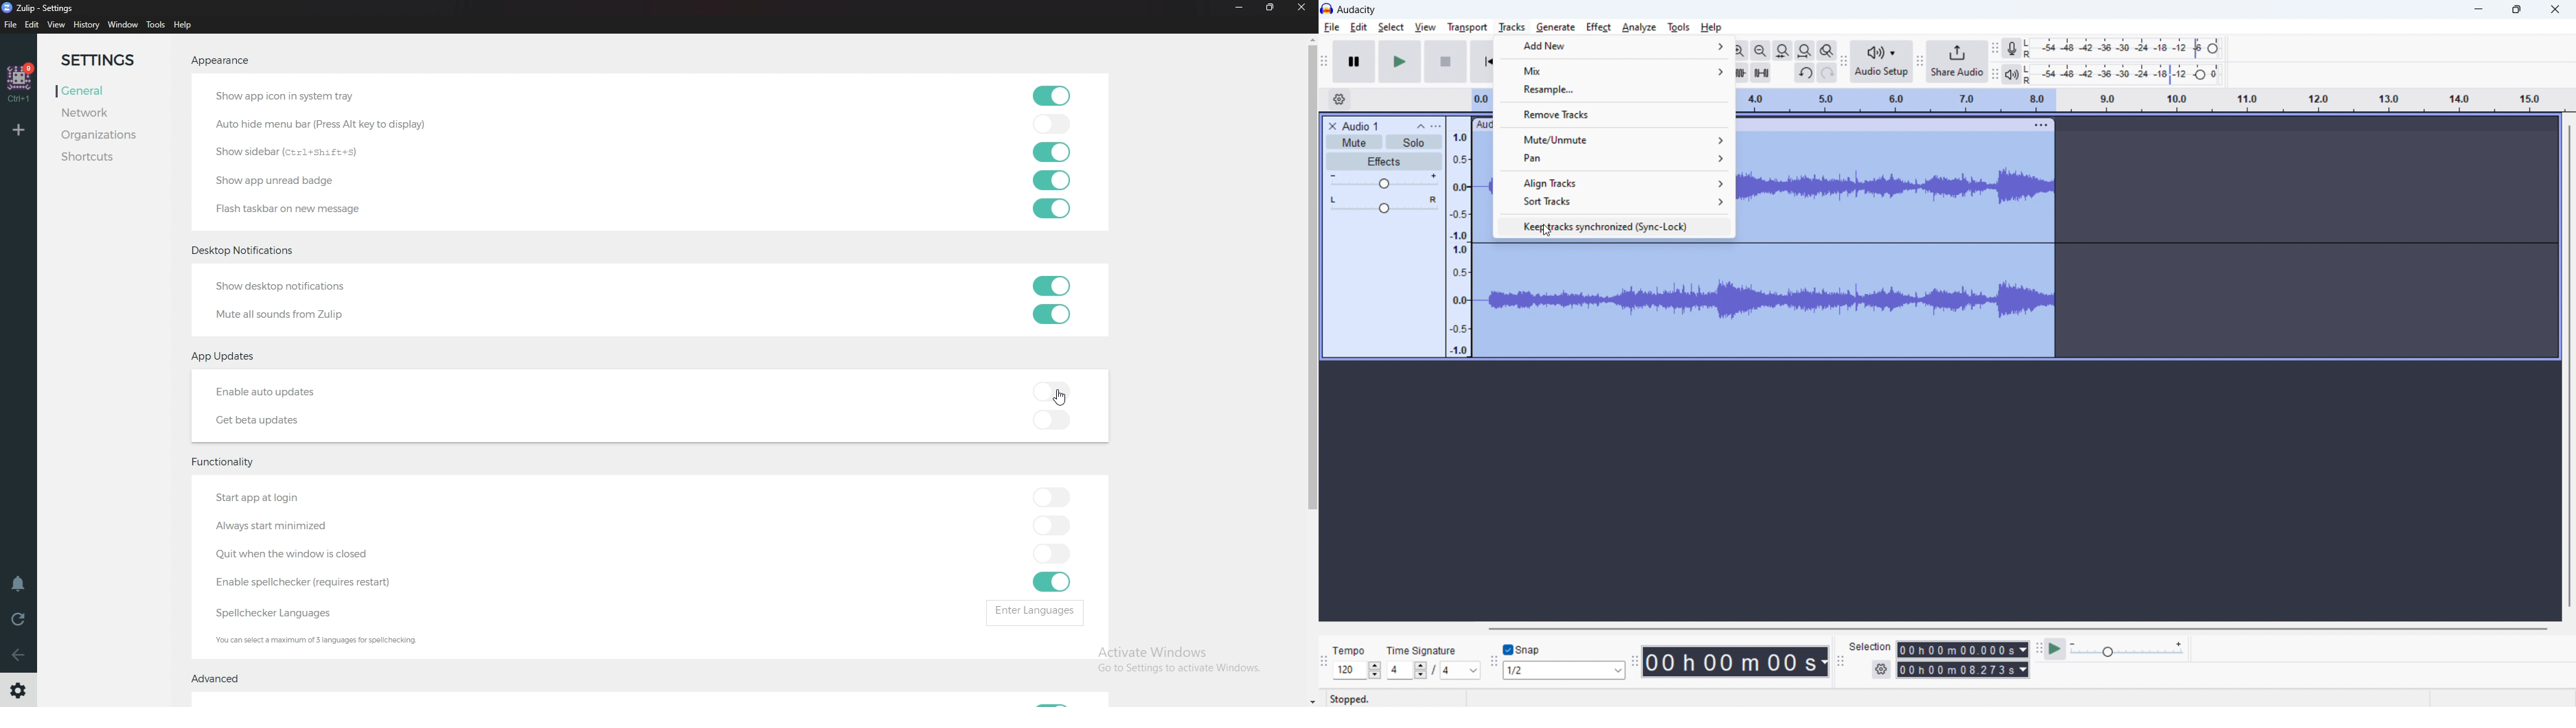  What do you see at coordinates (1870, 646) in the screenshot?
I see `Selection` at bounding box center [1870, 646].